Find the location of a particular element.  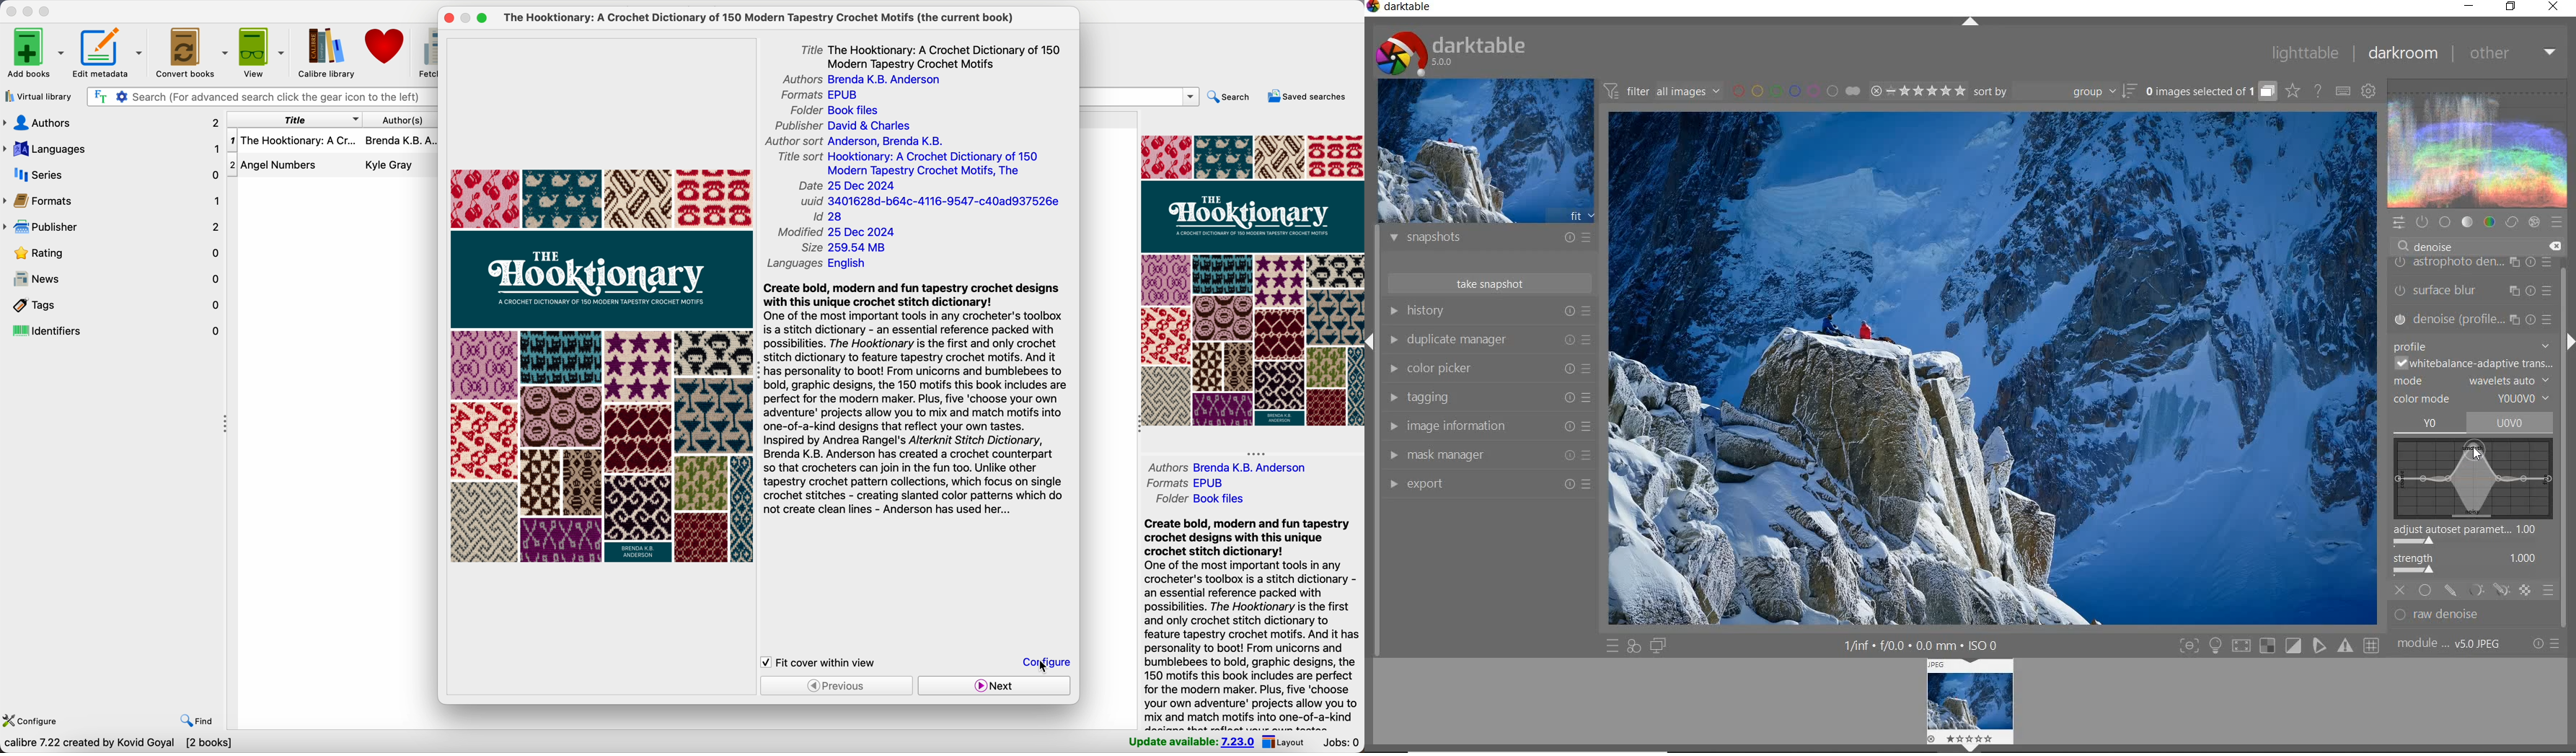

edit metadata is located at coordinates (108, 53).